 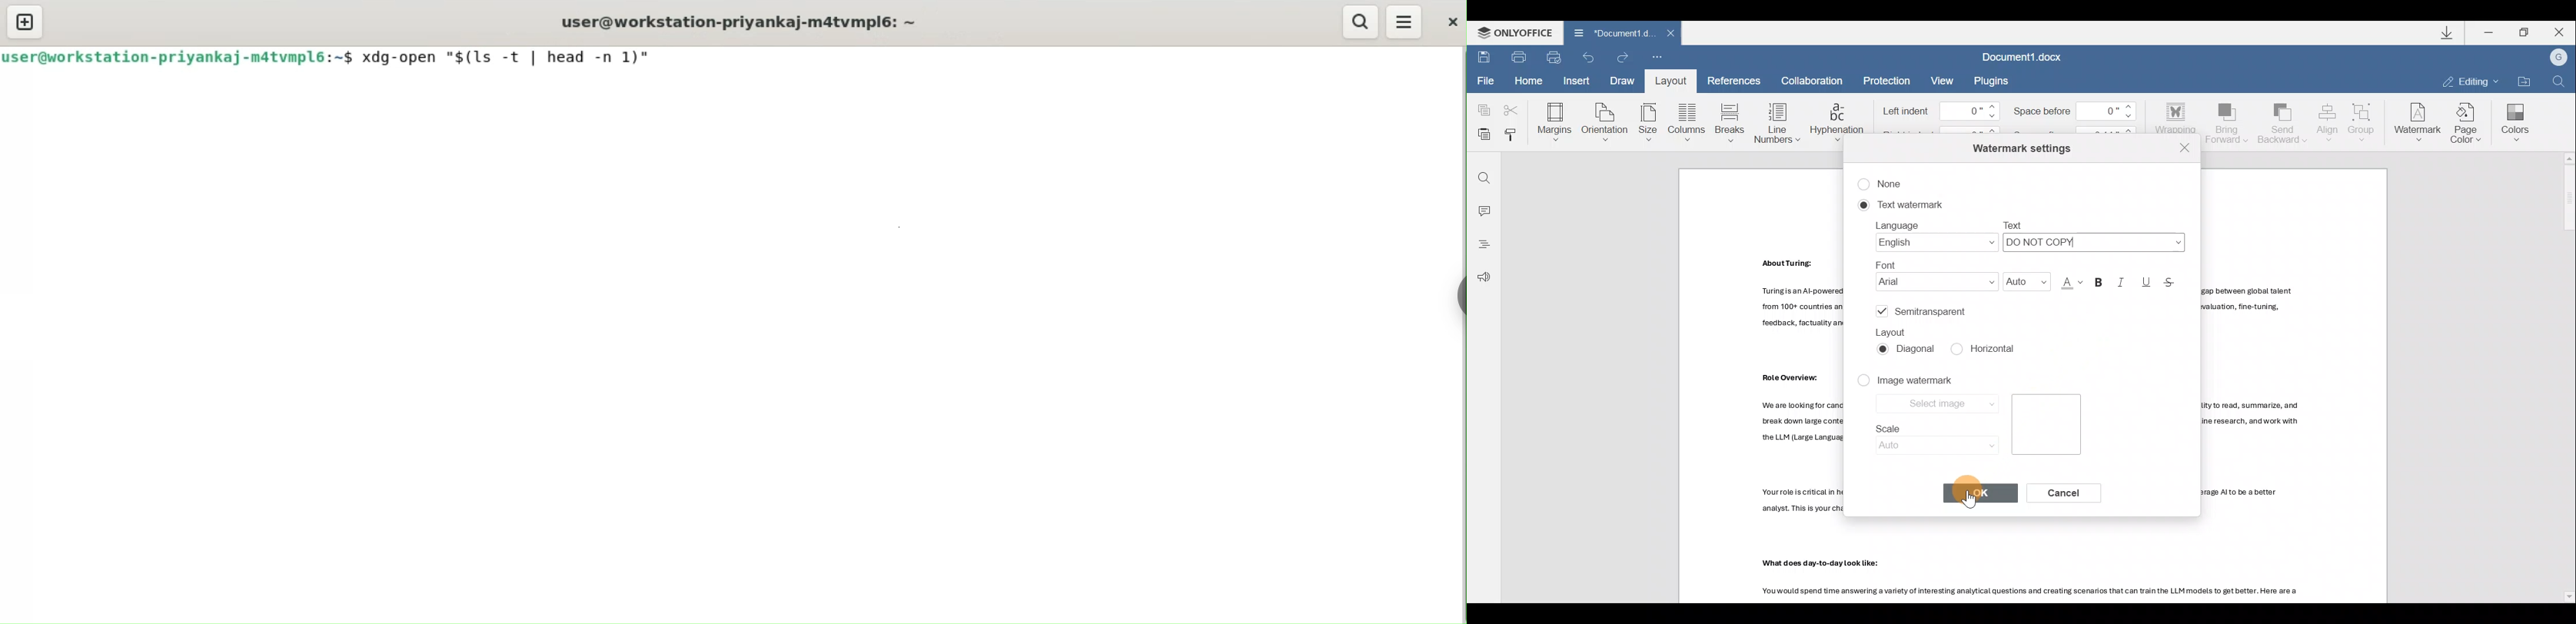 What do you see at coordinates (2125, 281) in the screenshot?
I see `Italic` at bounding box center [2125, 281].